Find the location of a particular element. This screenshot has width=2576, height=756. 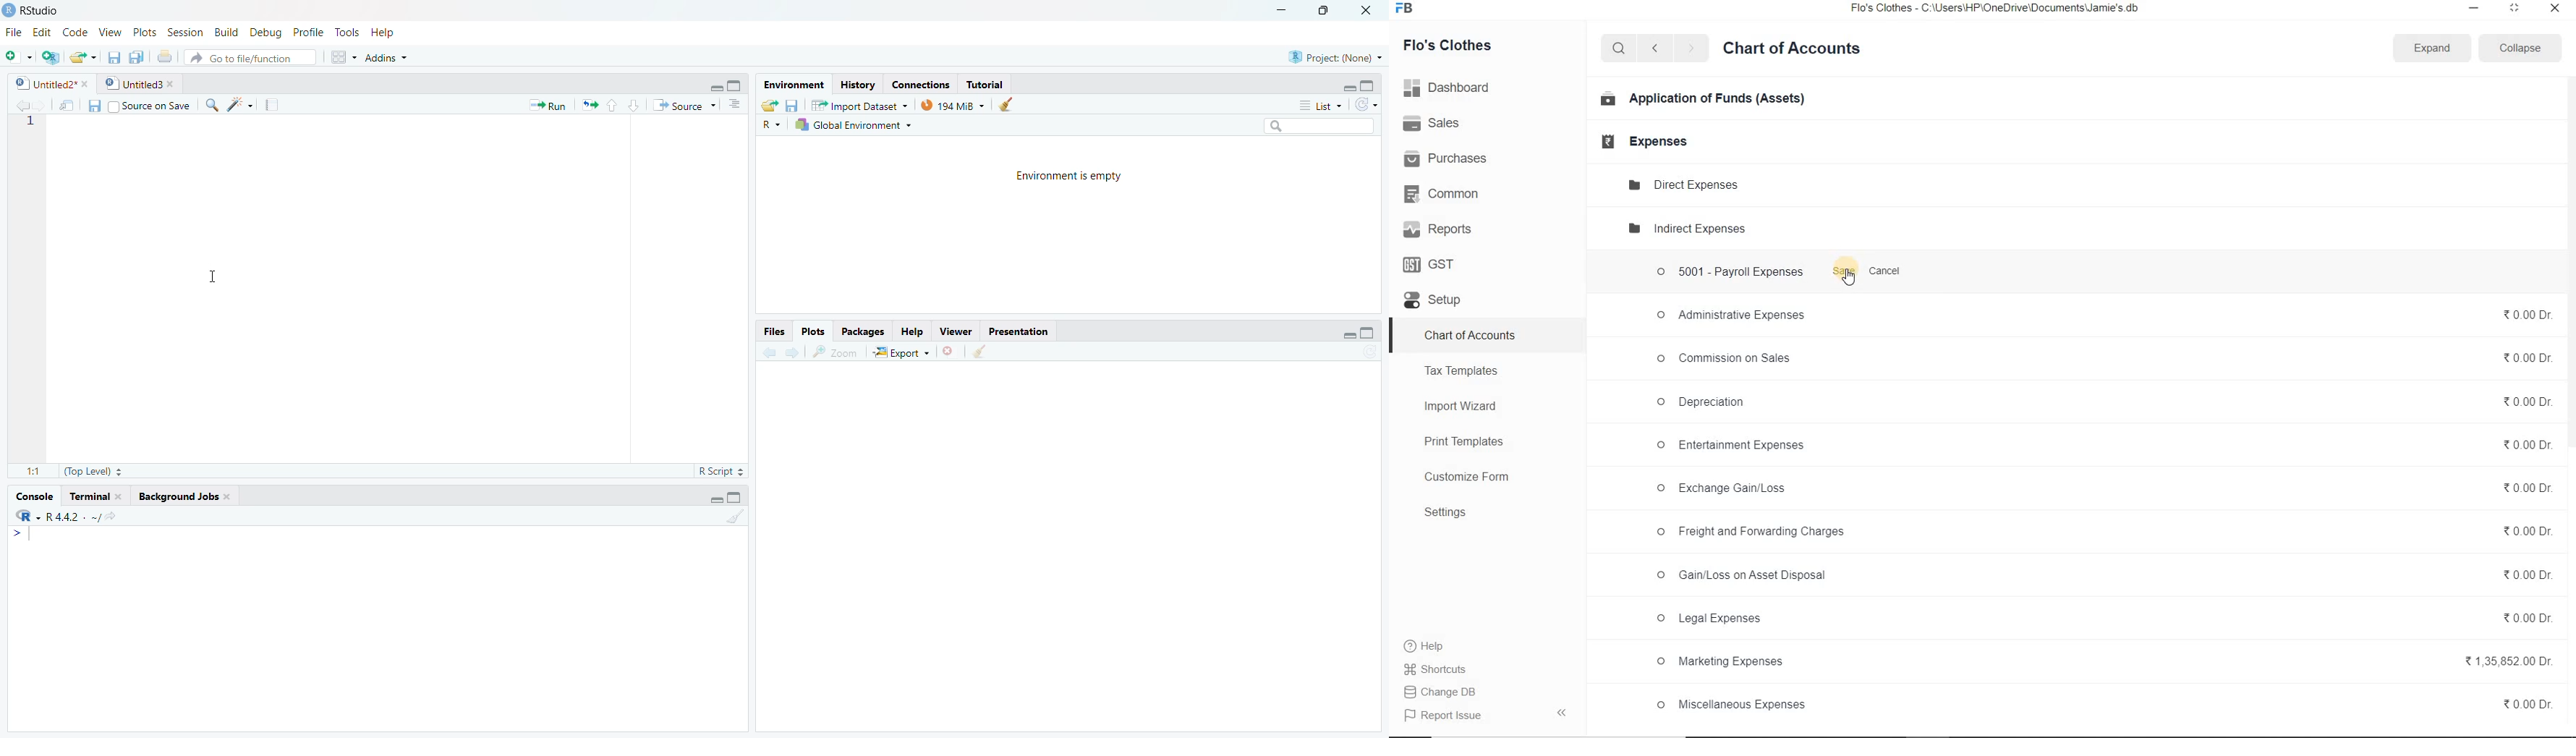

Code is located at coordinates (72, 33).